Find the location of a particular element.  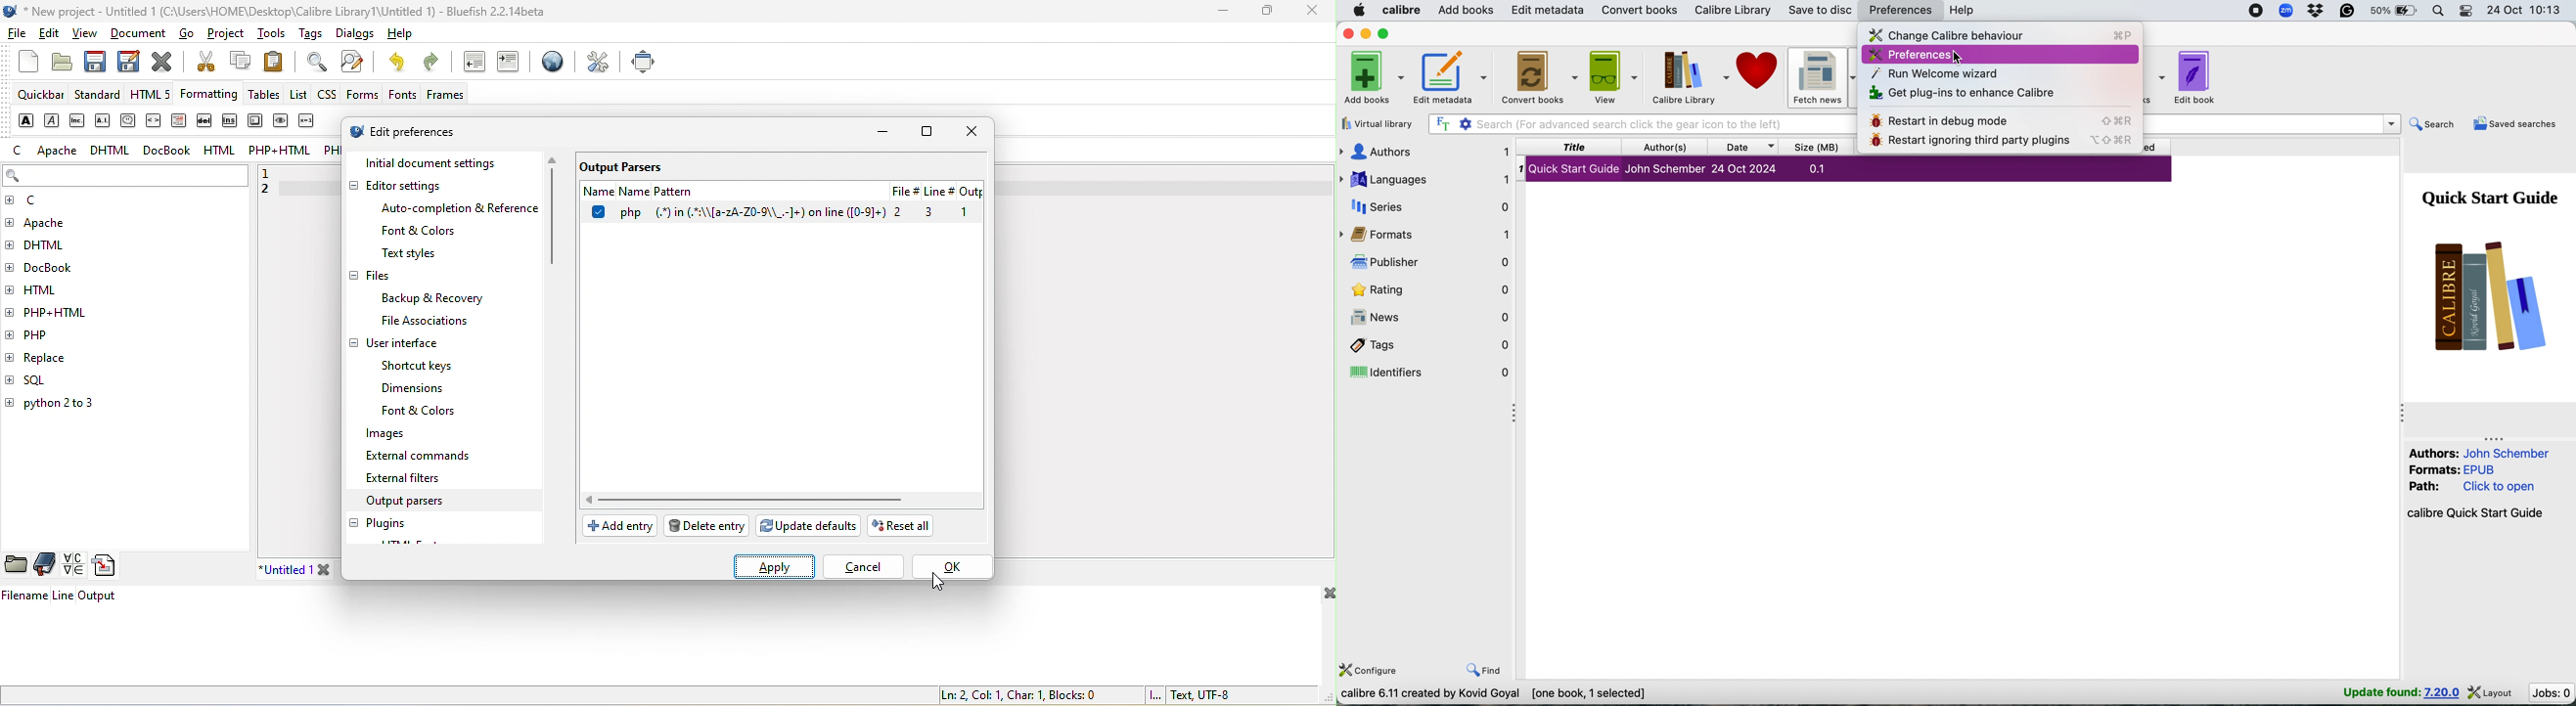

auto completion & reference is located at coordinates (464, 208).